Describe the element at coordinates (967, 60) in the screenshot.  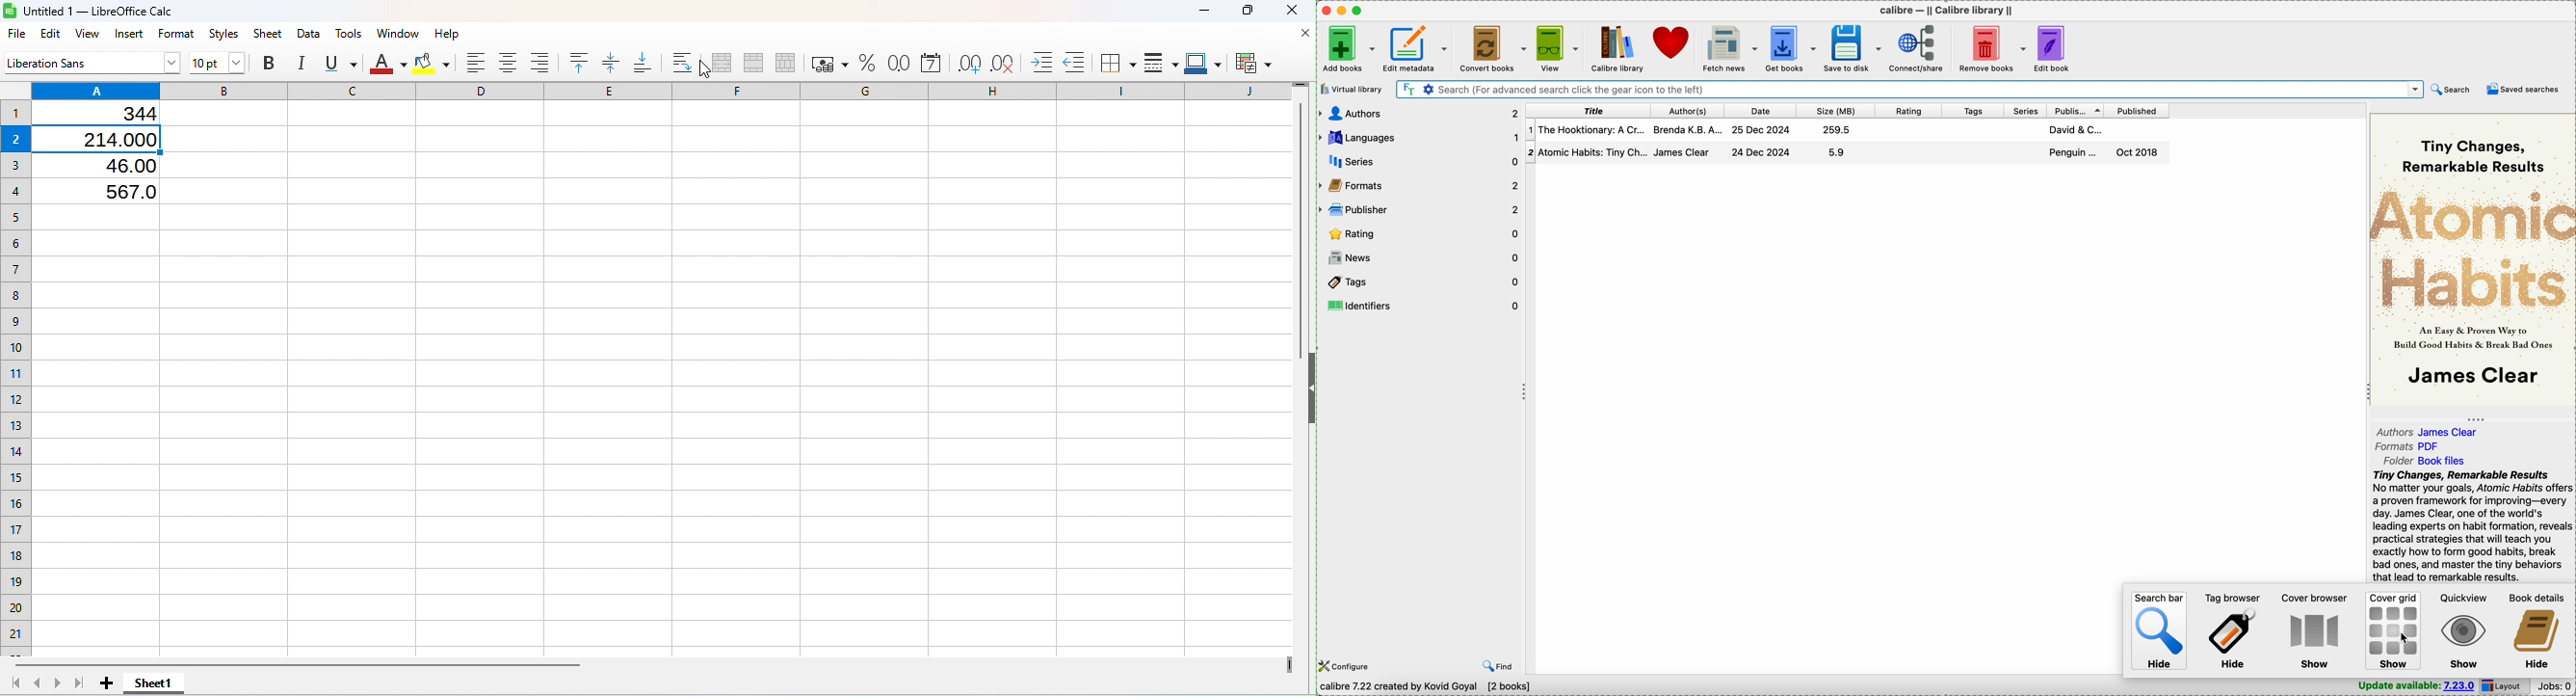
I see `Add decimal place` at that location.